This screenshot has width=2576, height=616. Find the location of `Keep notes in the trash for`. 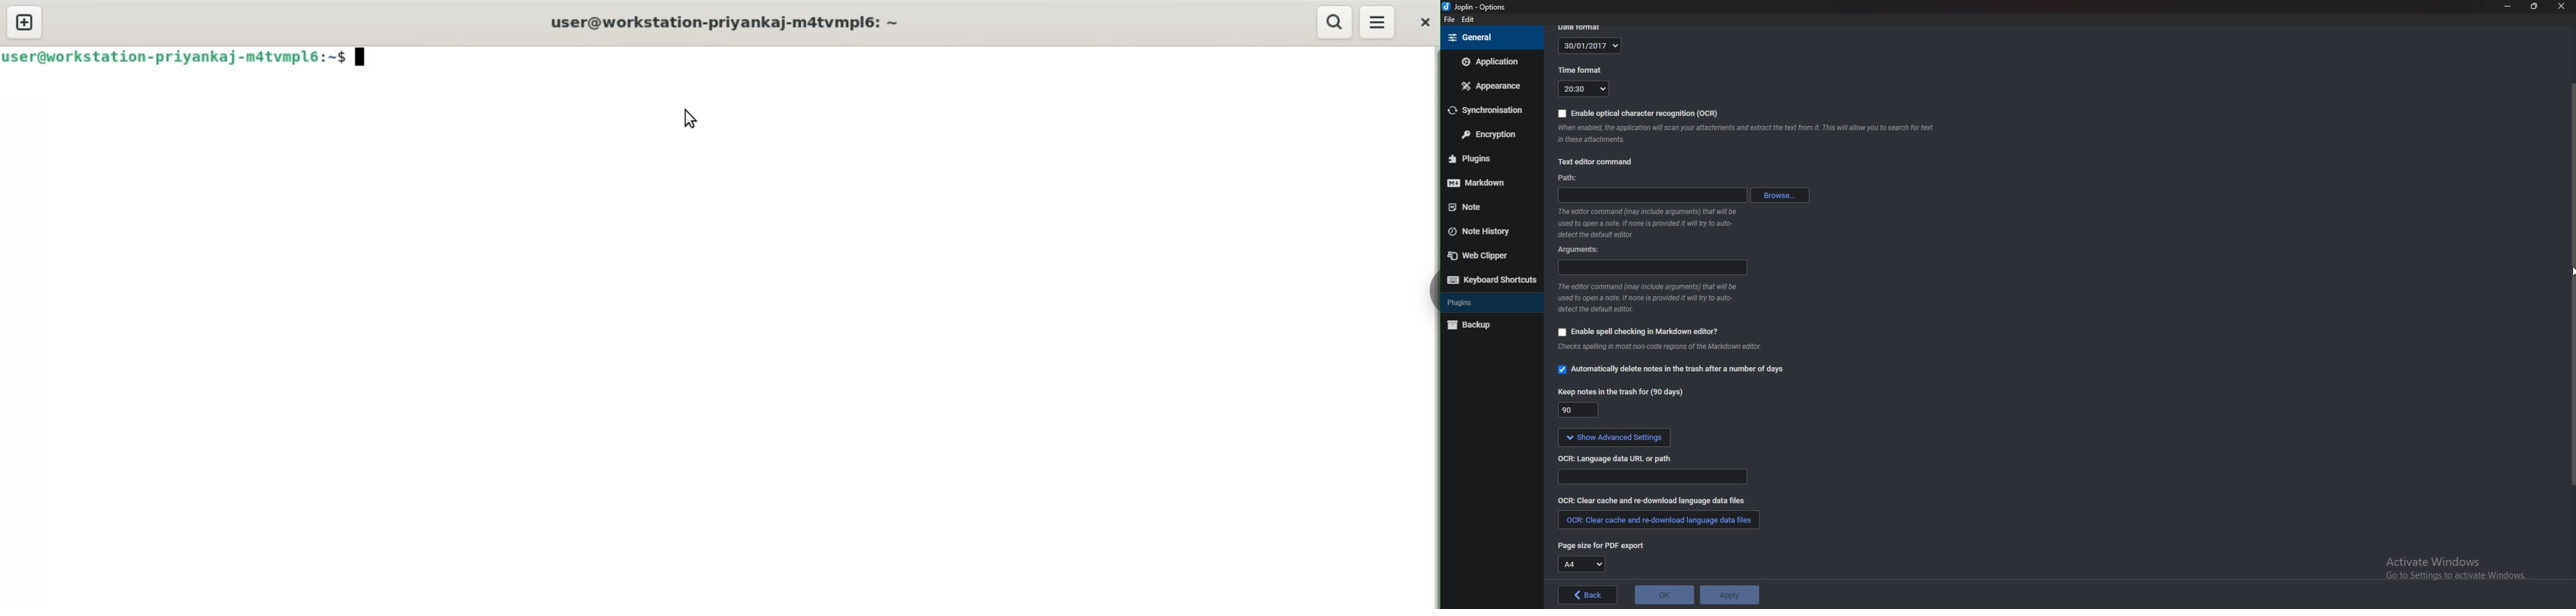

Keep notes in the trash for is located at coordinates (1621, 394).